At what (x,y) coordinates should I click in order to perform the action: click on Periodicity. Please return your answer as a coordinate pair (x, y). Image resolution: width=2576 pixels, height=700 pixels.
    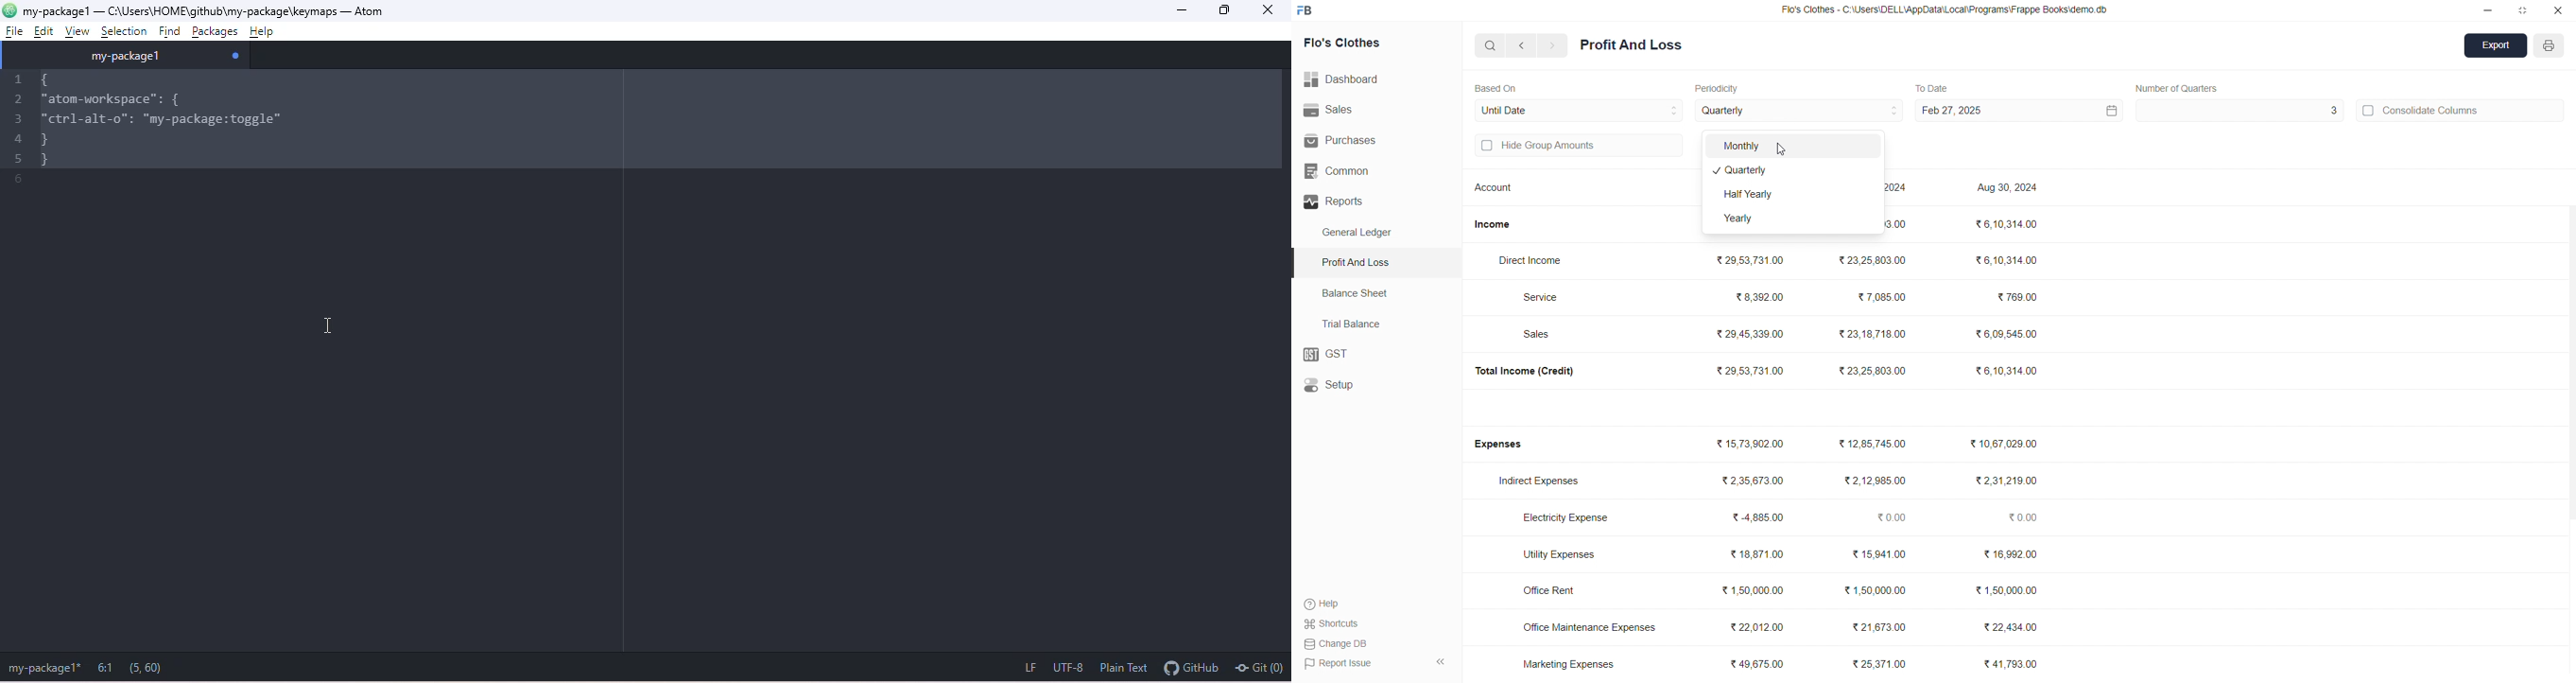
    Looking at the image, I should click on (1720, 87).